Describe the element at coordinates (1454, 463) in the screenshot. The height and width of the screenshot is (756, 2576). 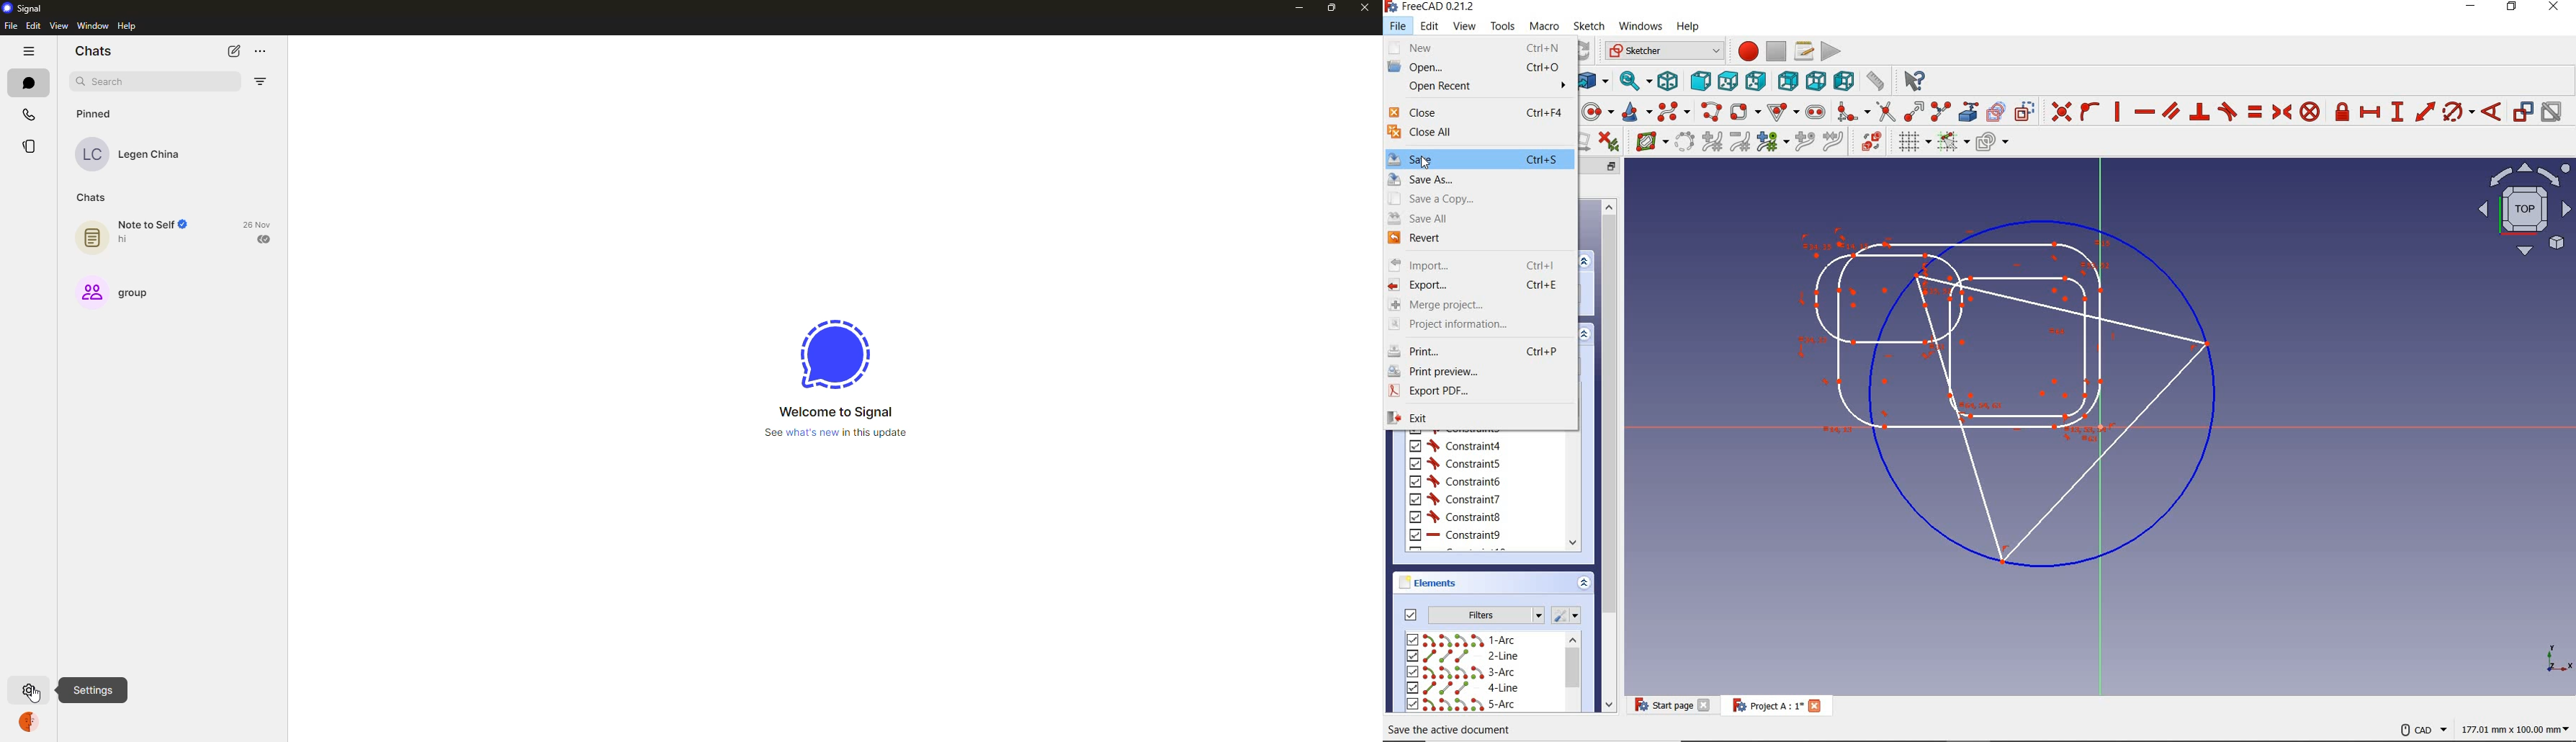
I see `constraint5` at that location.